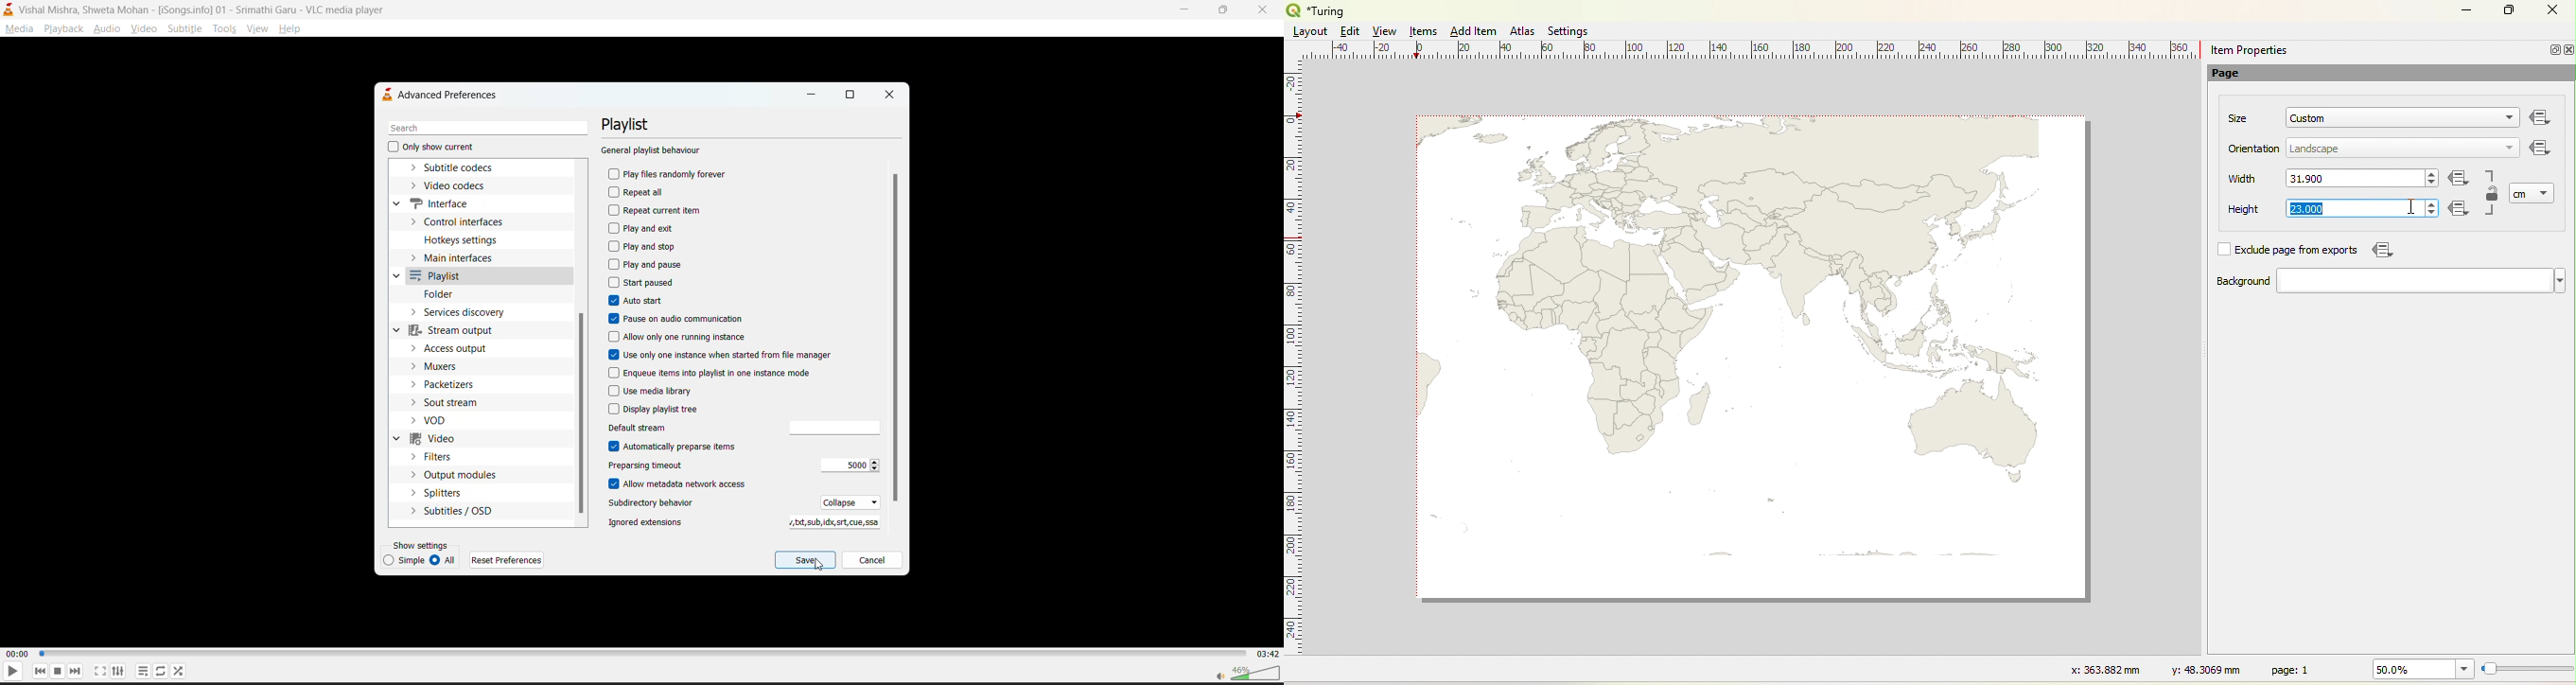 The image size is (2576, 700). What do you see at coordinates (458, 260) in the screenshot?
I see `main interfaces` at bounding box center [458, 260].